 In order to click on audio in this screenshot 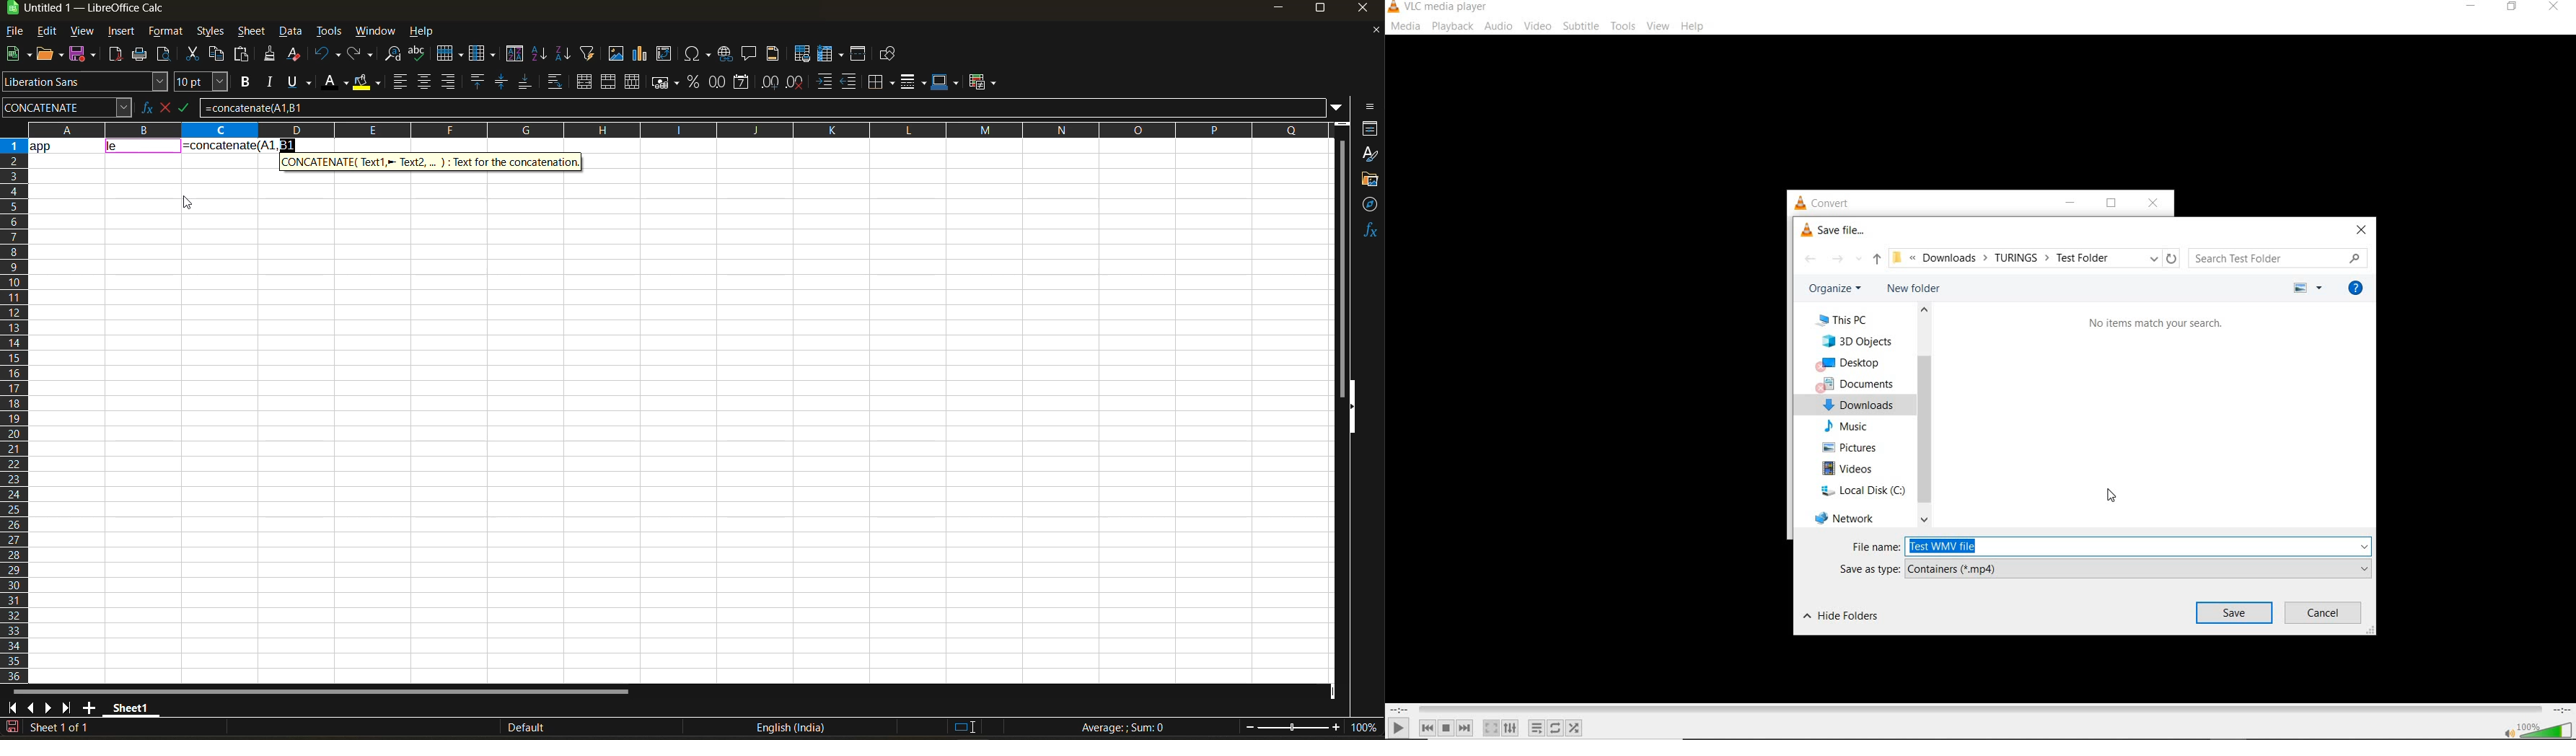, I will do `click(1500, 26)`.